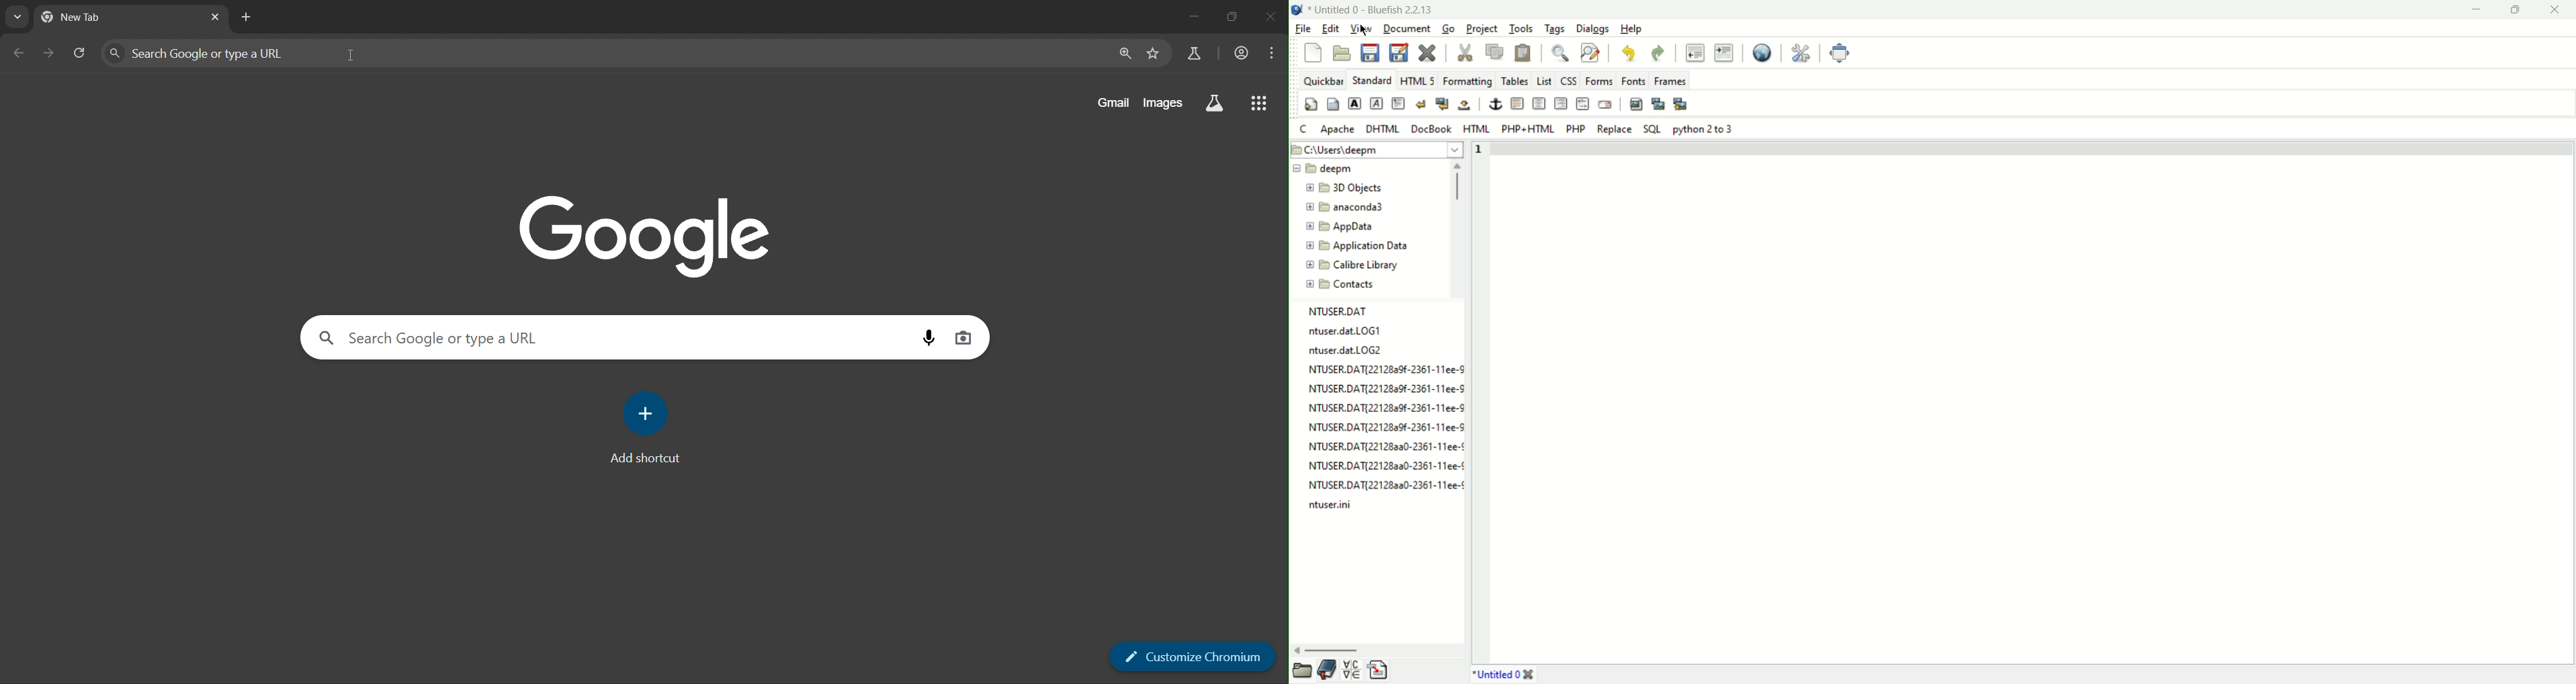  What do you see at coordinates (1379, 652) in the screenshot?
I see `scroll bar` at bounding box center [1379, 652].